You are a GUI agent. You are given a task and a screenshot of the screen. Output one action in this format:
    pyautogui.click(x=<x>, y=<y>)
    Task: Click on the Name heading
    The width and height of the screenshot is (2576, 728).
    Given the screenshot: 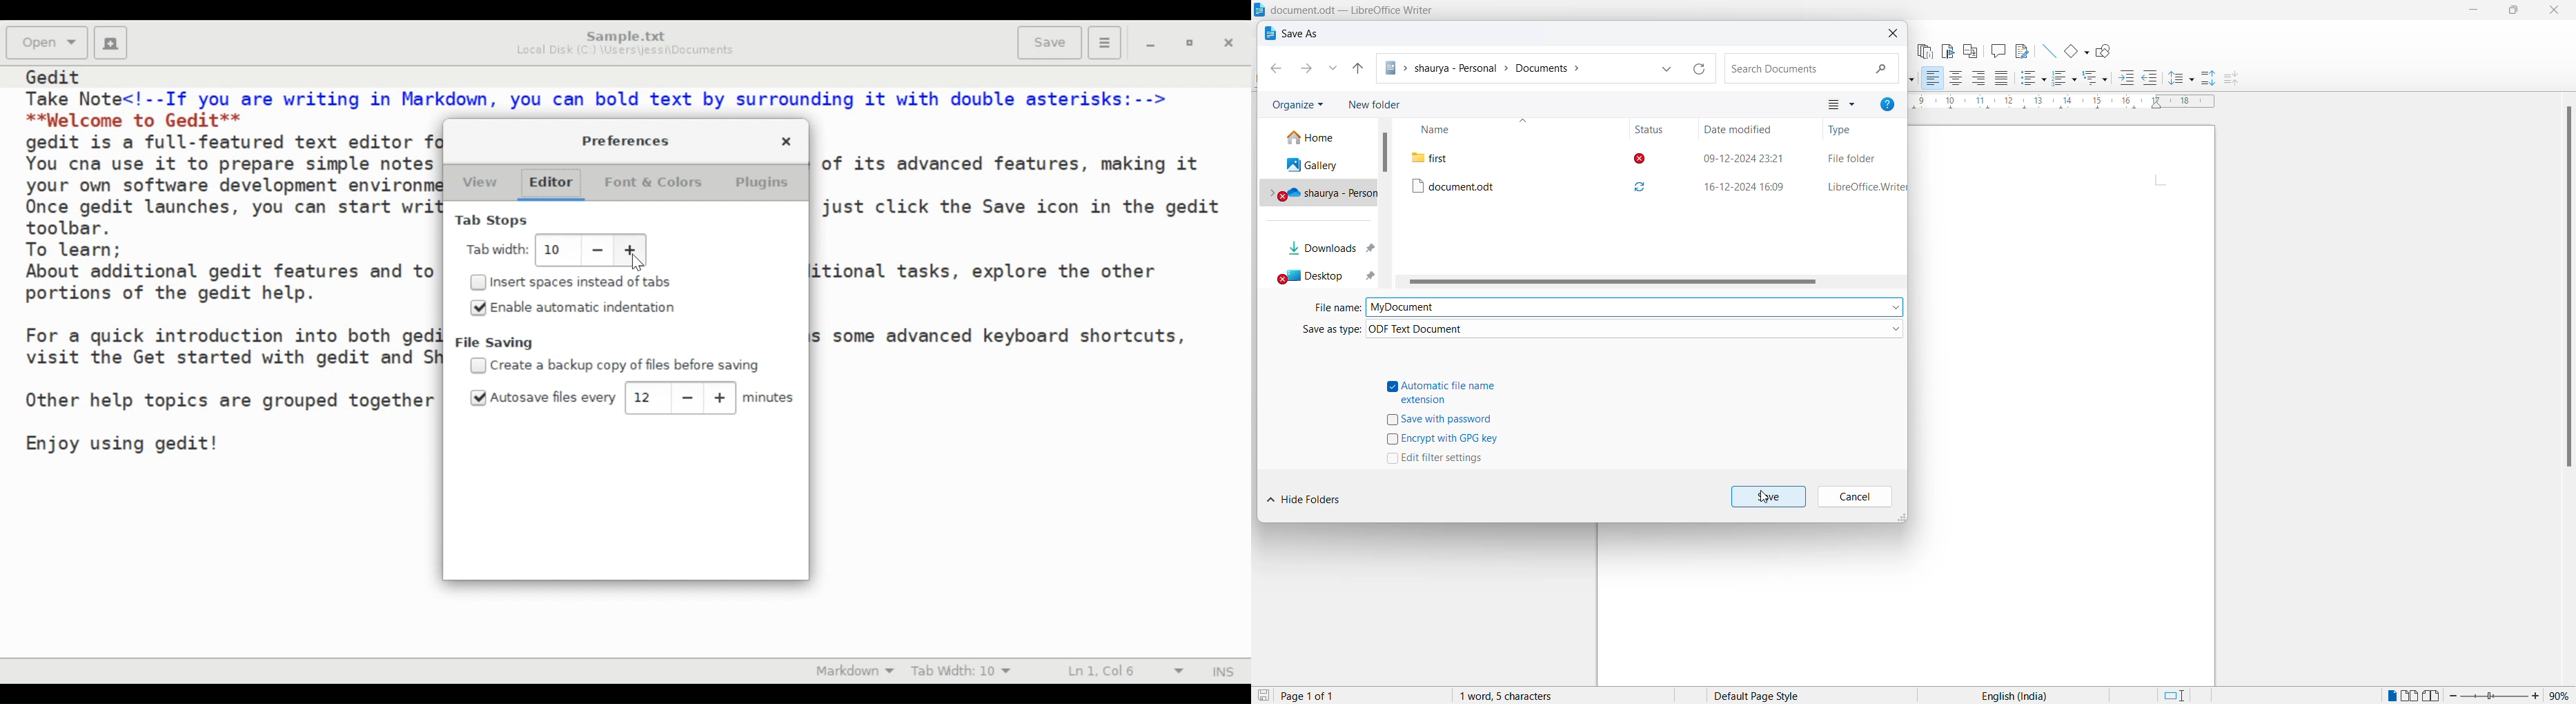 What is the action you would take?
    pyautogui.click(x=1467, y=130)
    